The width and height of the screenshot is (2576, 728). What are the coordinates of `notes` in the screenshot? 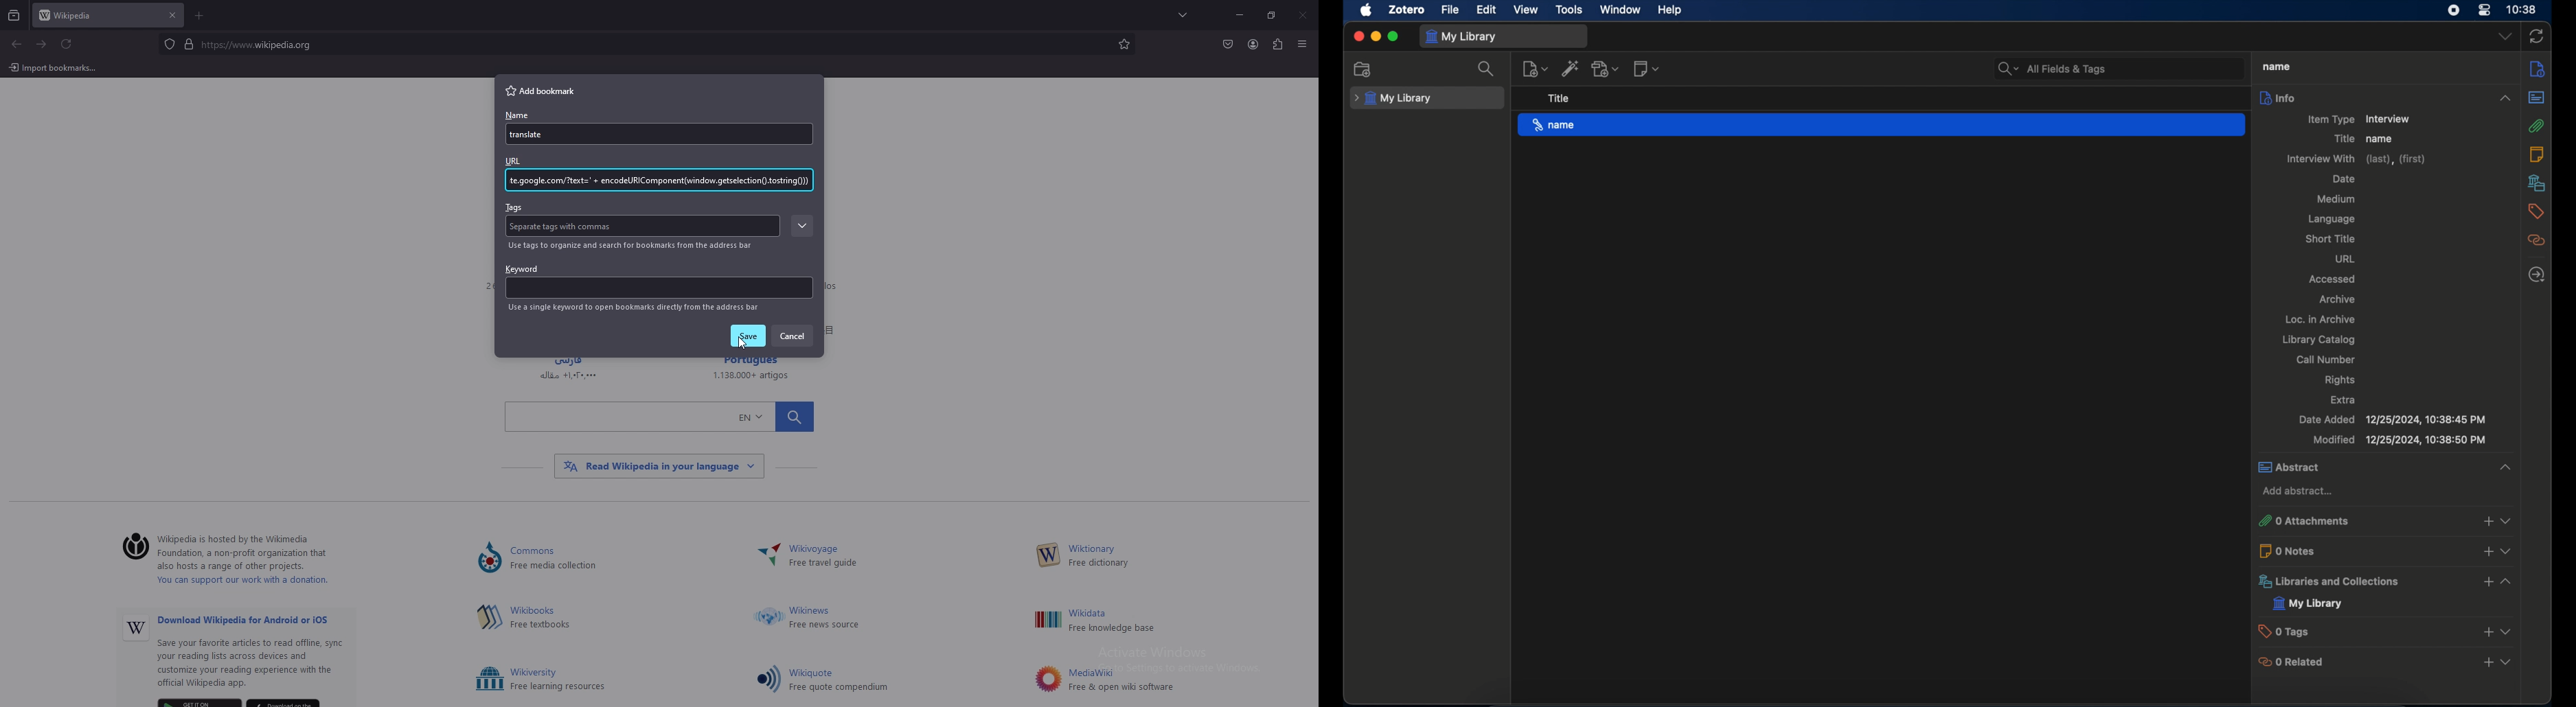 It's located at (2537, 154).